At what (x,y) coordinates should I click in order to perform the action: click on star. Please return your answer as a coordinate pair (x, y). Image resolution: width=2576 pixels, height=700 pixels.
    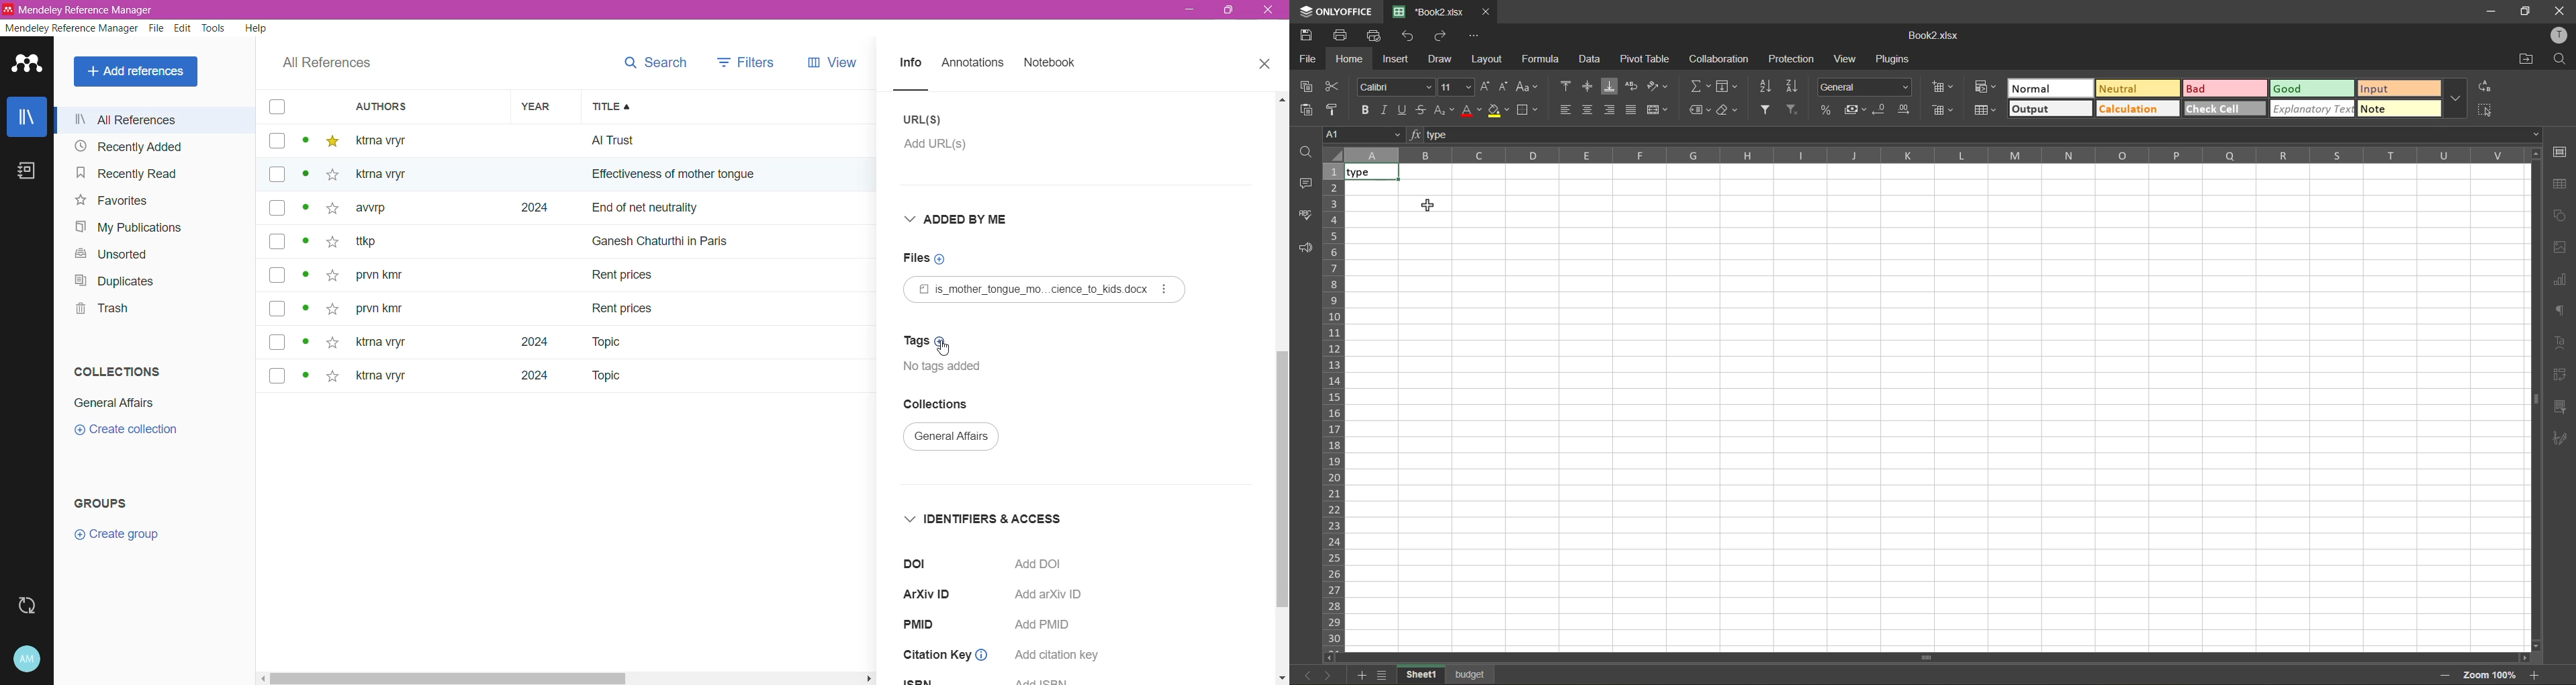
    Looking at the image, I should click on (330, 244).